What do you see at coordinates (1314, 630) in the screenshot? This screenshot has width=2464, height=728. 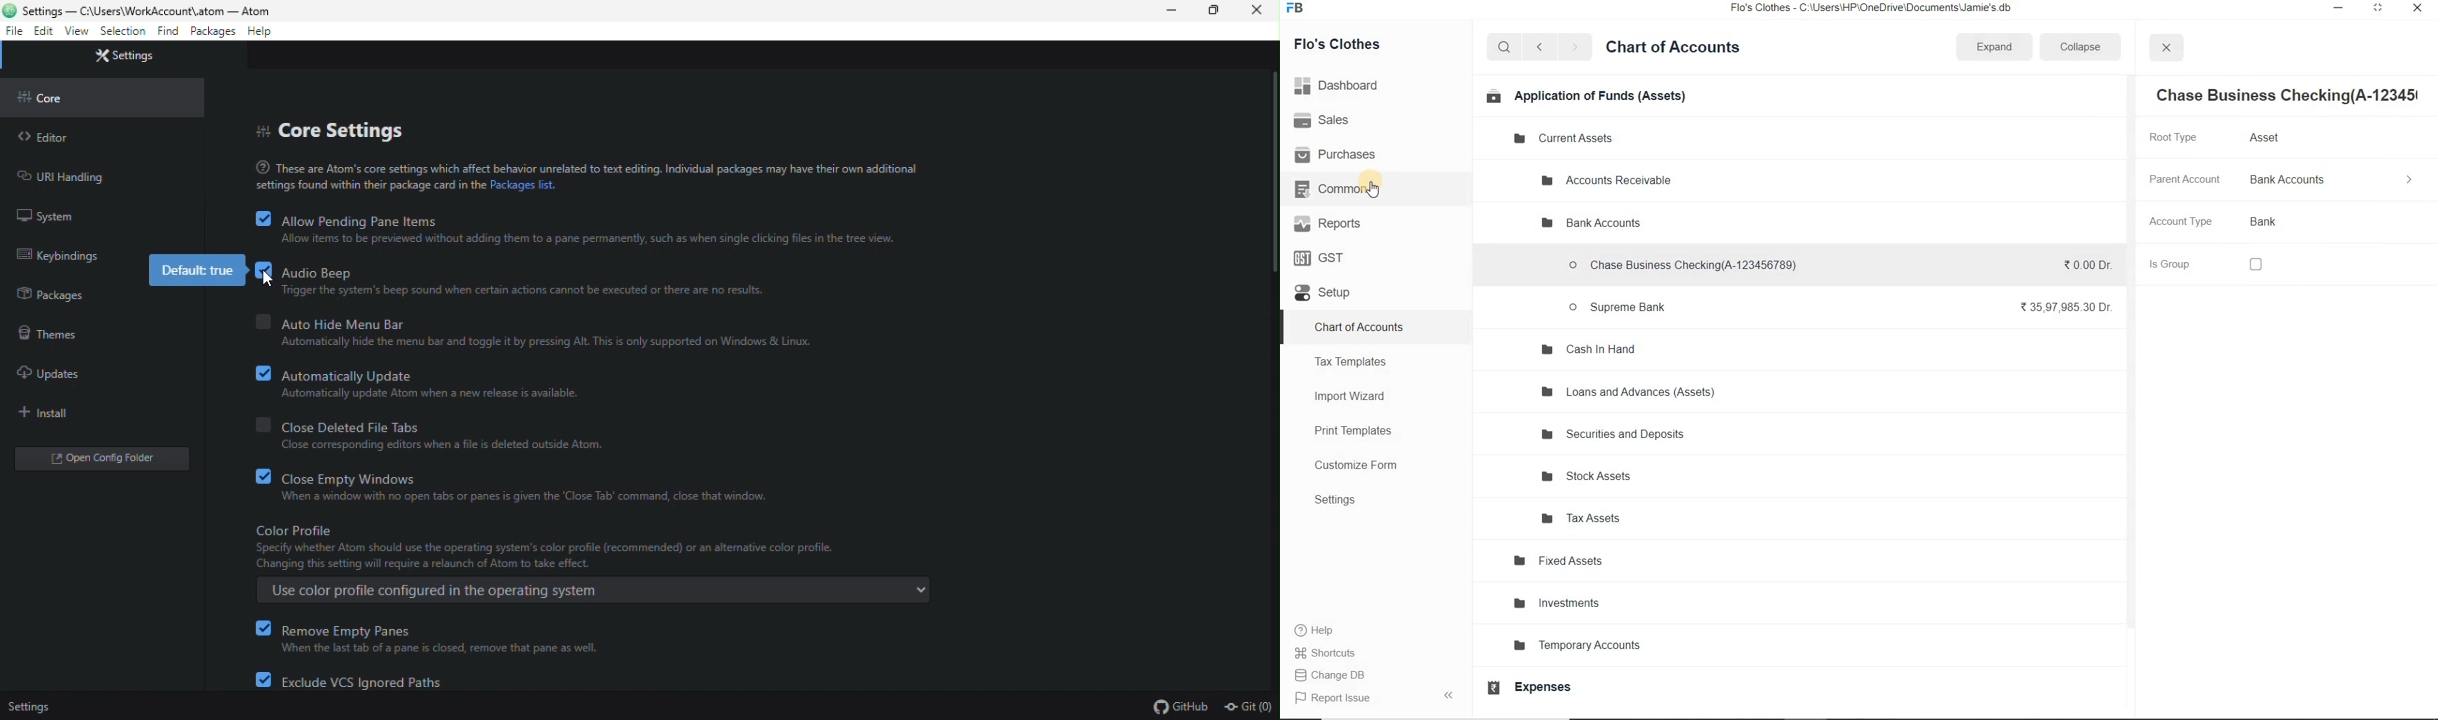 I see `help` at bounding box center [1314, 630].